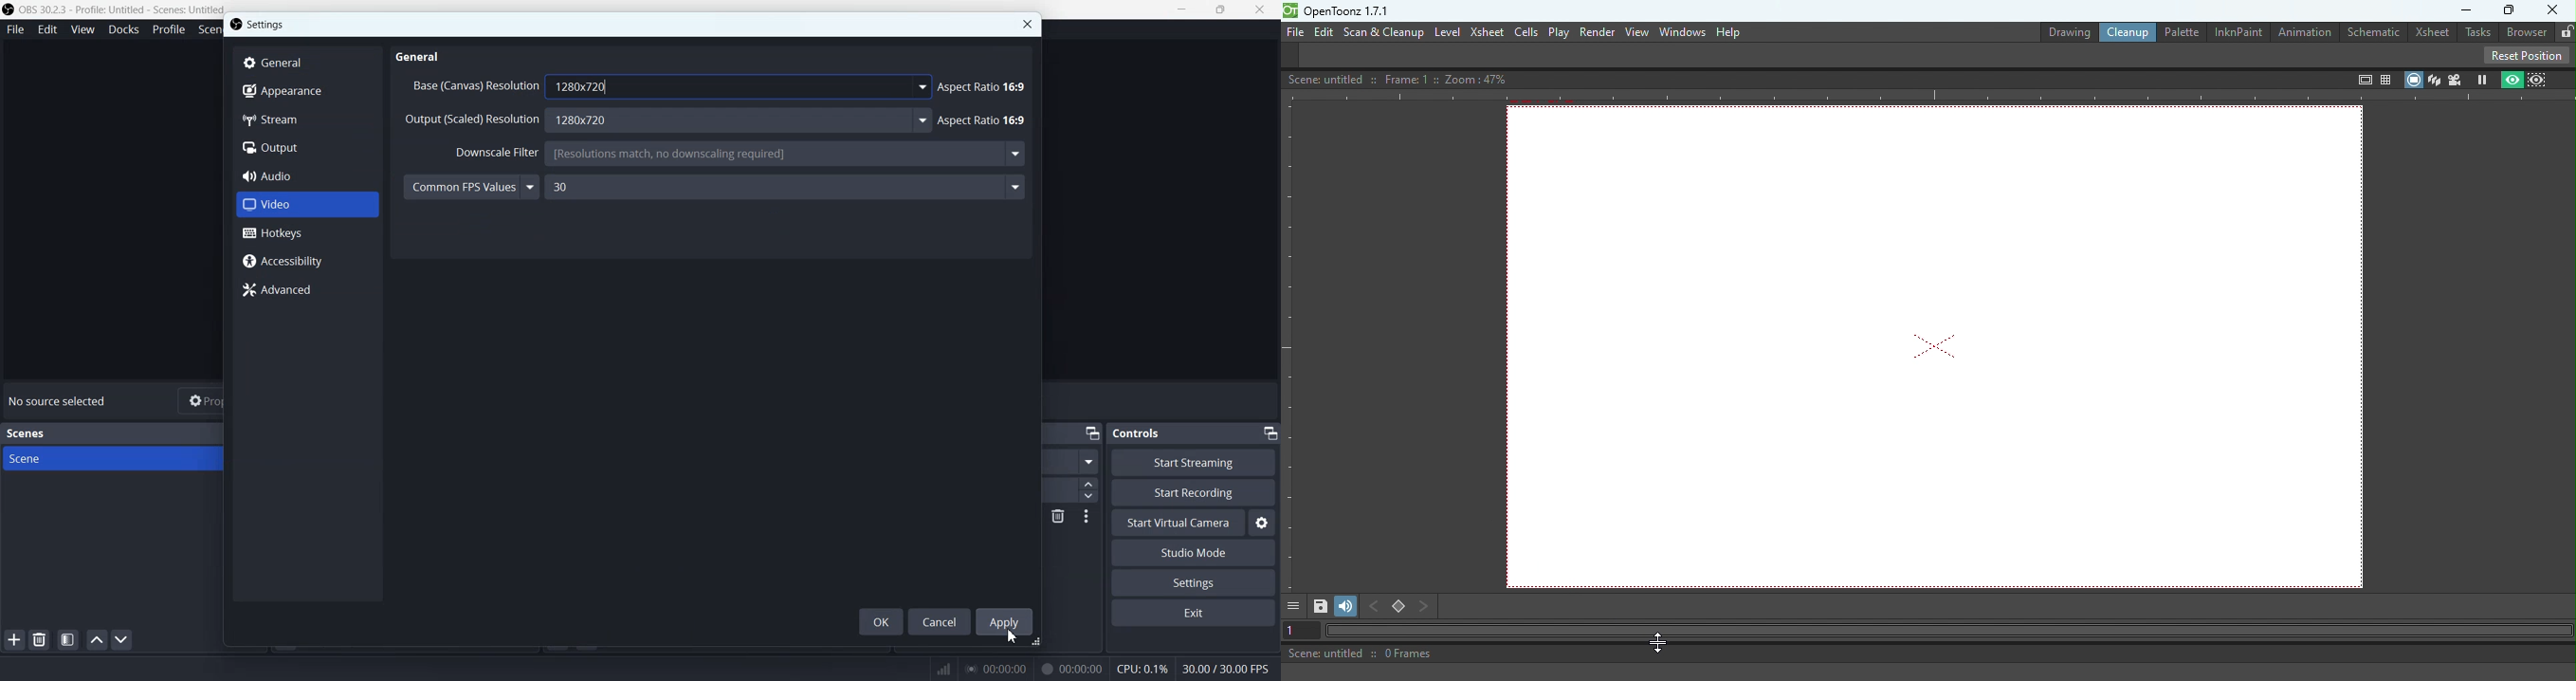 This screenshot has width=2576, height=700. Describe the element at coordinates (1193, 462) in the screenshot. I see `Start Streaming` at that location.